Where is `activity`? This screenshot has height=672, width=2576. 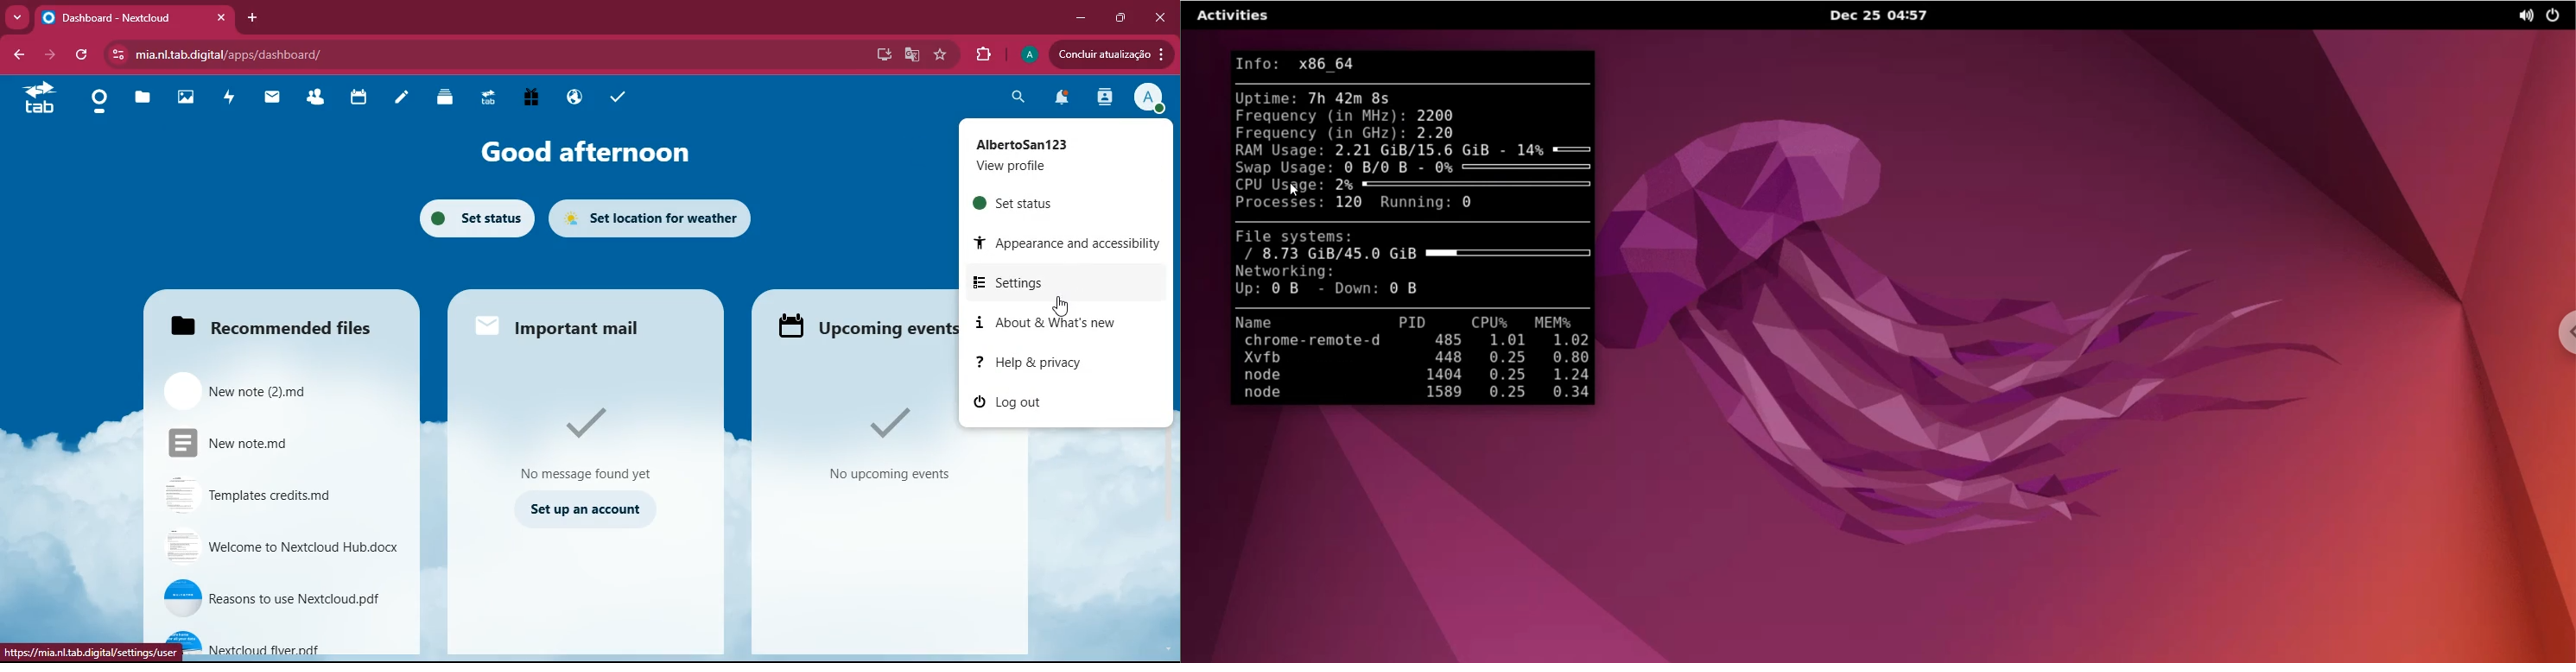 activity is located at coordinates (230, 100).